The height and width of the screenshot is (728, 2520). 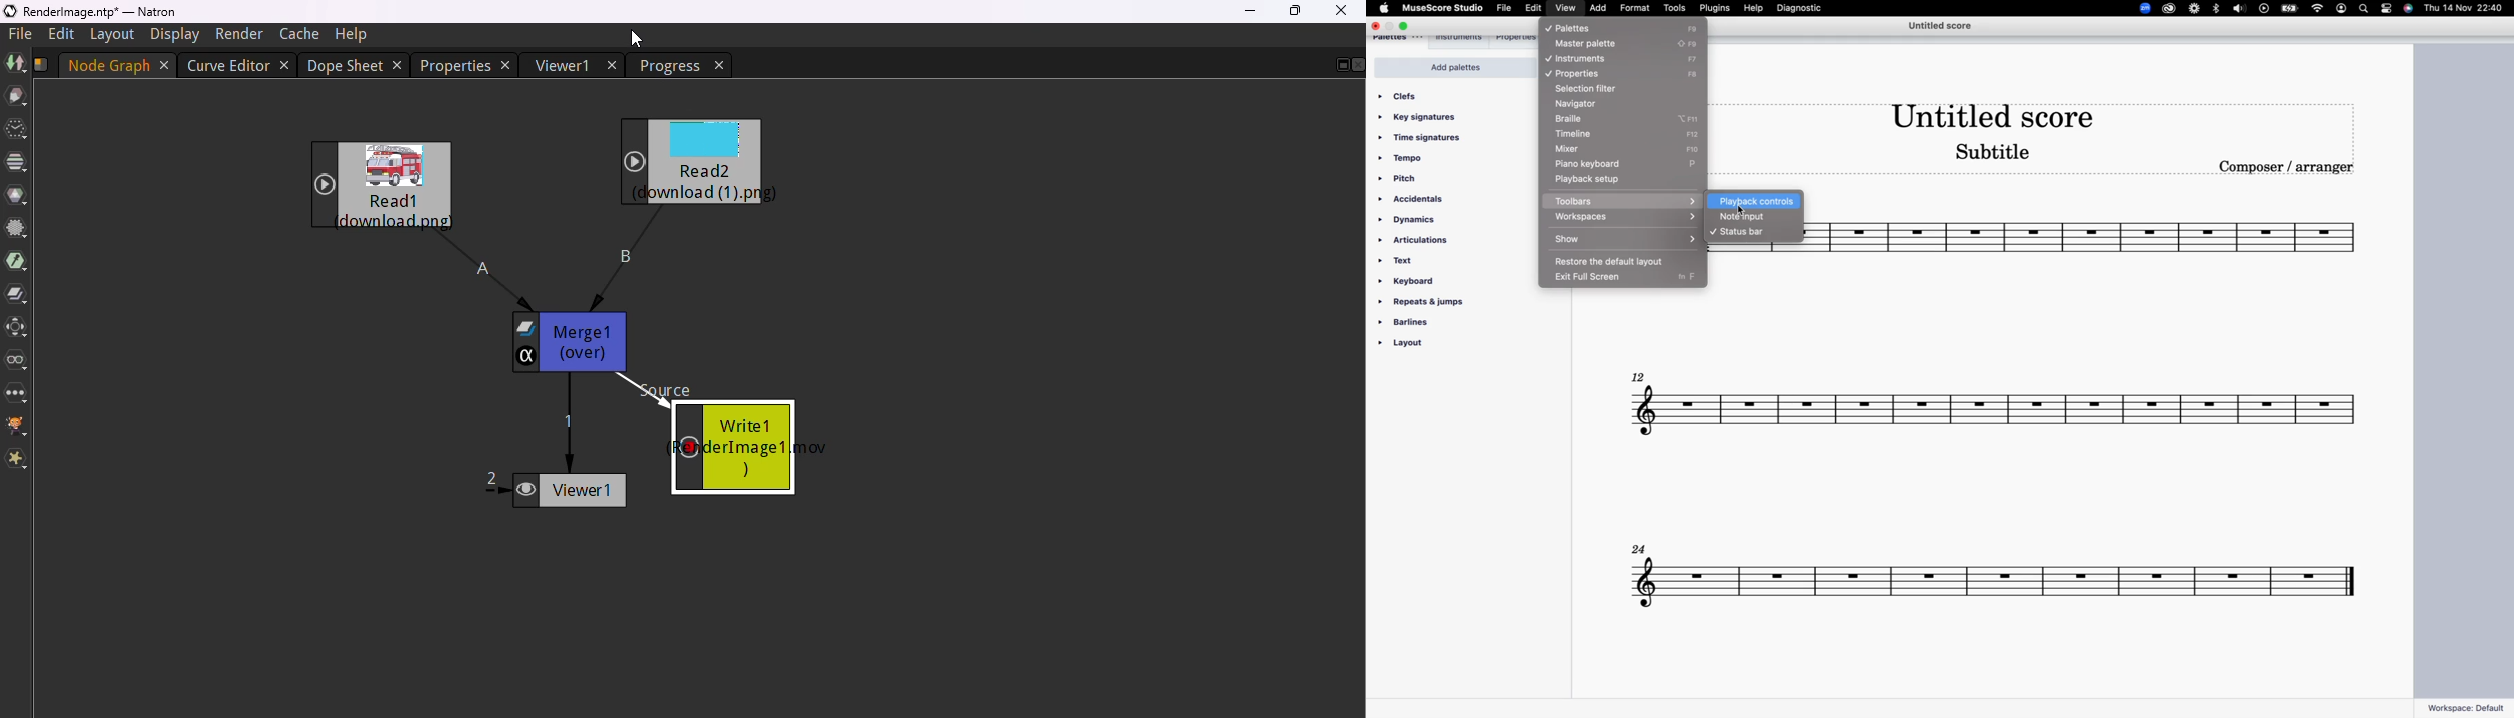 What do you see at coordinates (1375, 25) in the screenshot?
I see `close` at bounding box center [1375, 25].